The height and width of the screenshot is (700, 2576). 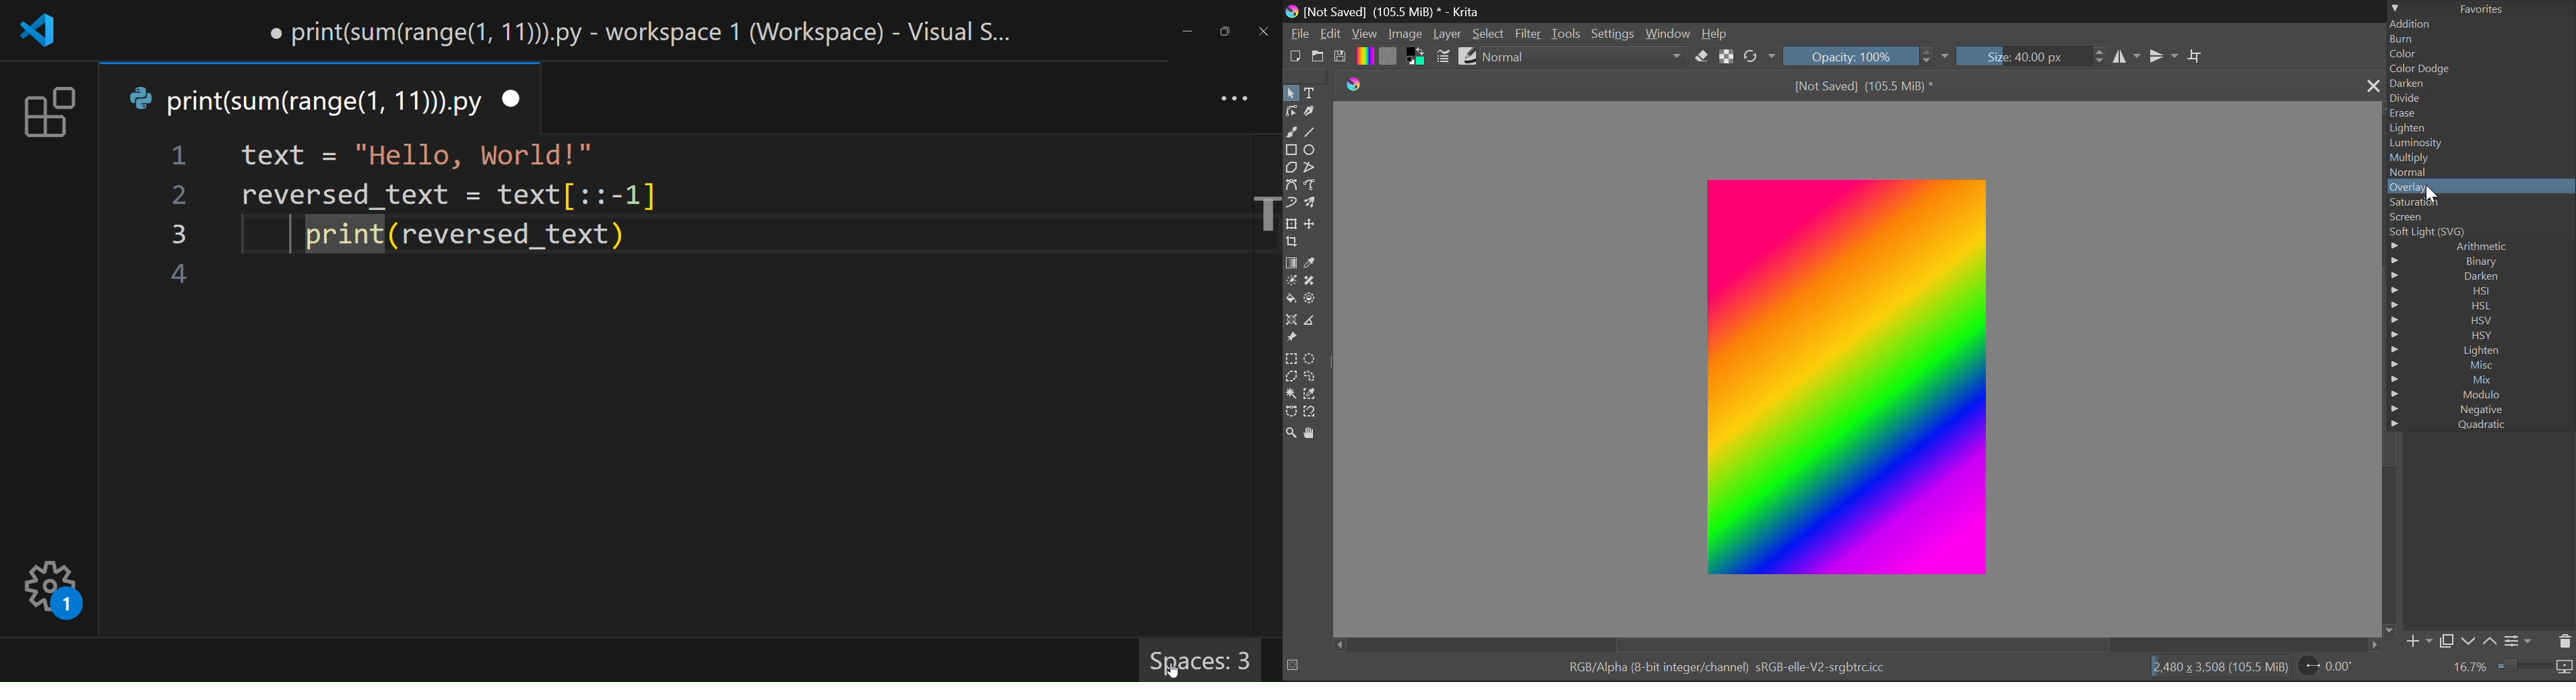 I want to click on Pan, so click(x=1312, y=433).